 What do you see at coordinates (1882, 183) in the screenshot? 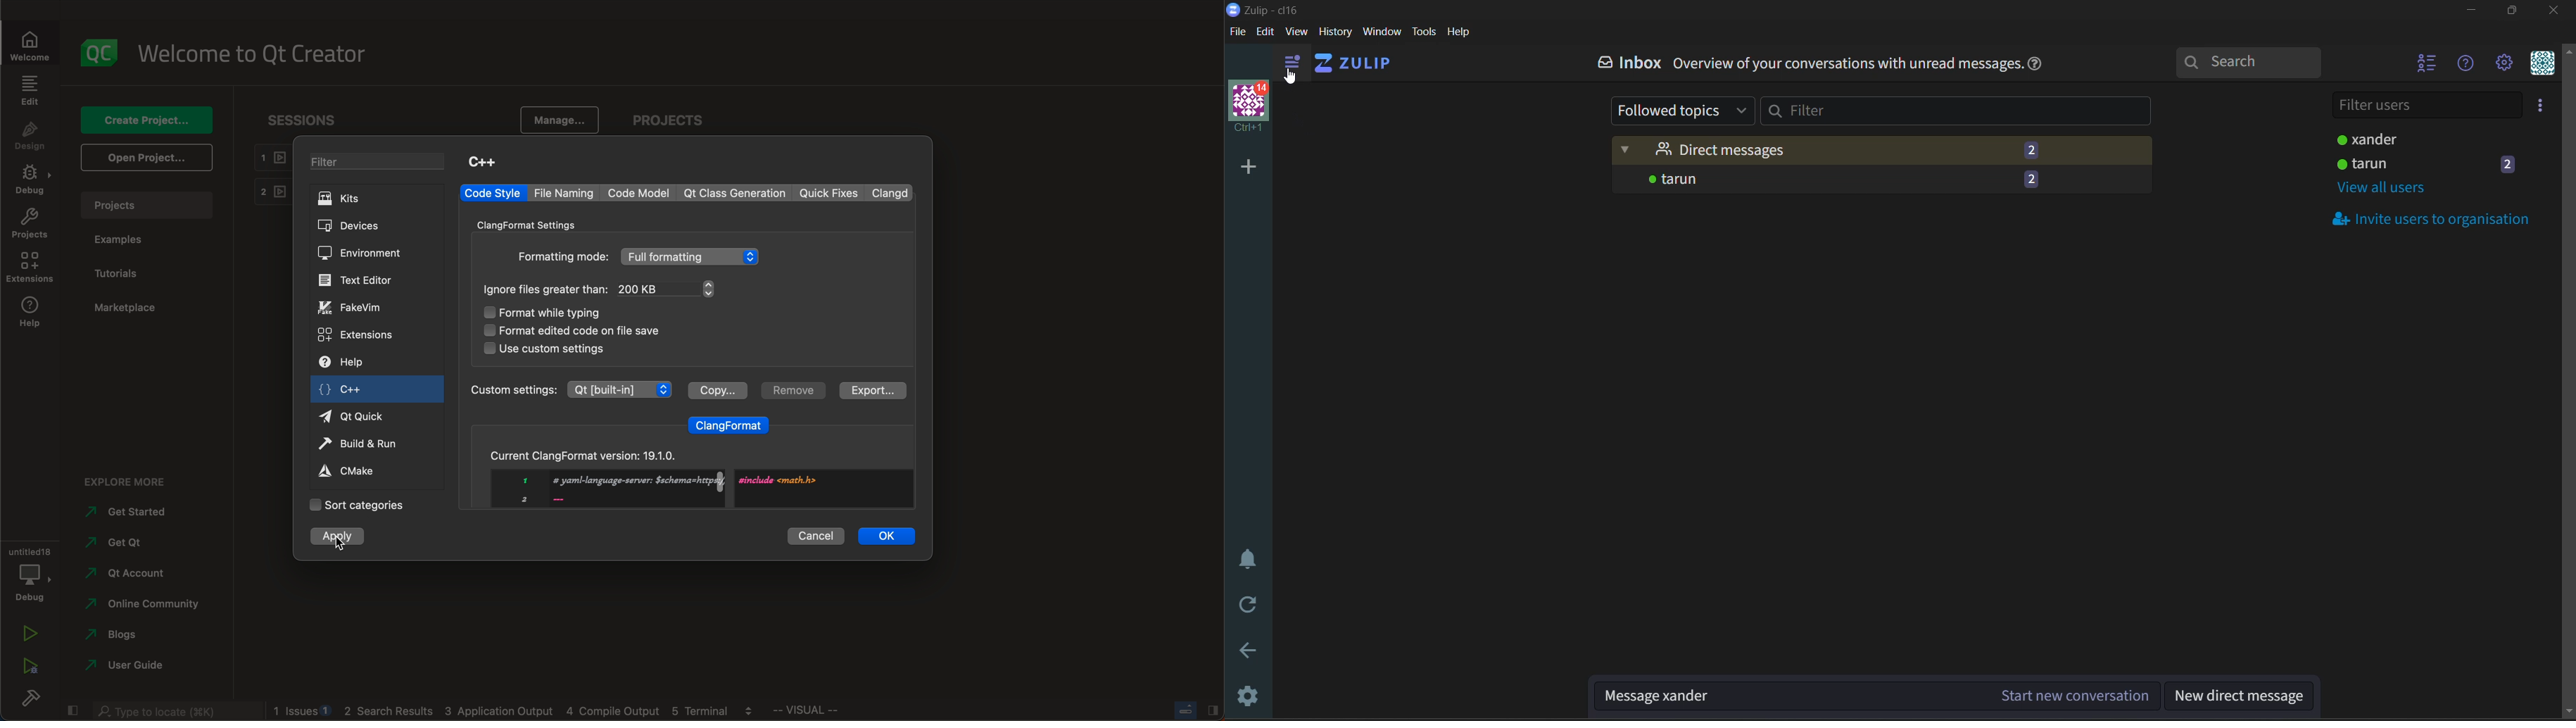
I see `tarun -2 (messages)` at bounding box center [1882, 183].